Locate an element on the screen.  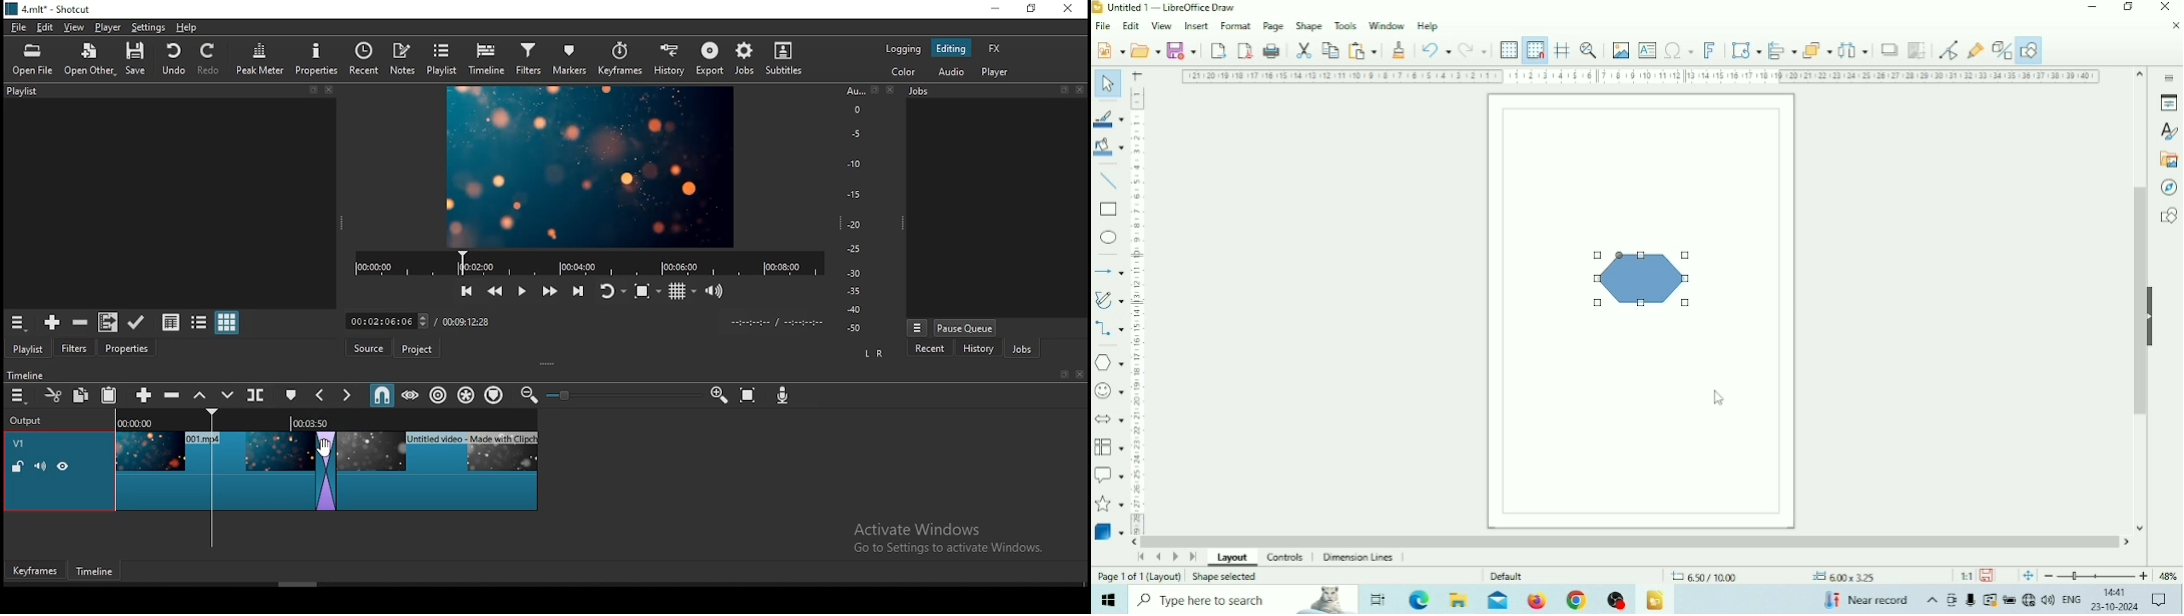
play quickly forwards is located at coordinates (550, 292).